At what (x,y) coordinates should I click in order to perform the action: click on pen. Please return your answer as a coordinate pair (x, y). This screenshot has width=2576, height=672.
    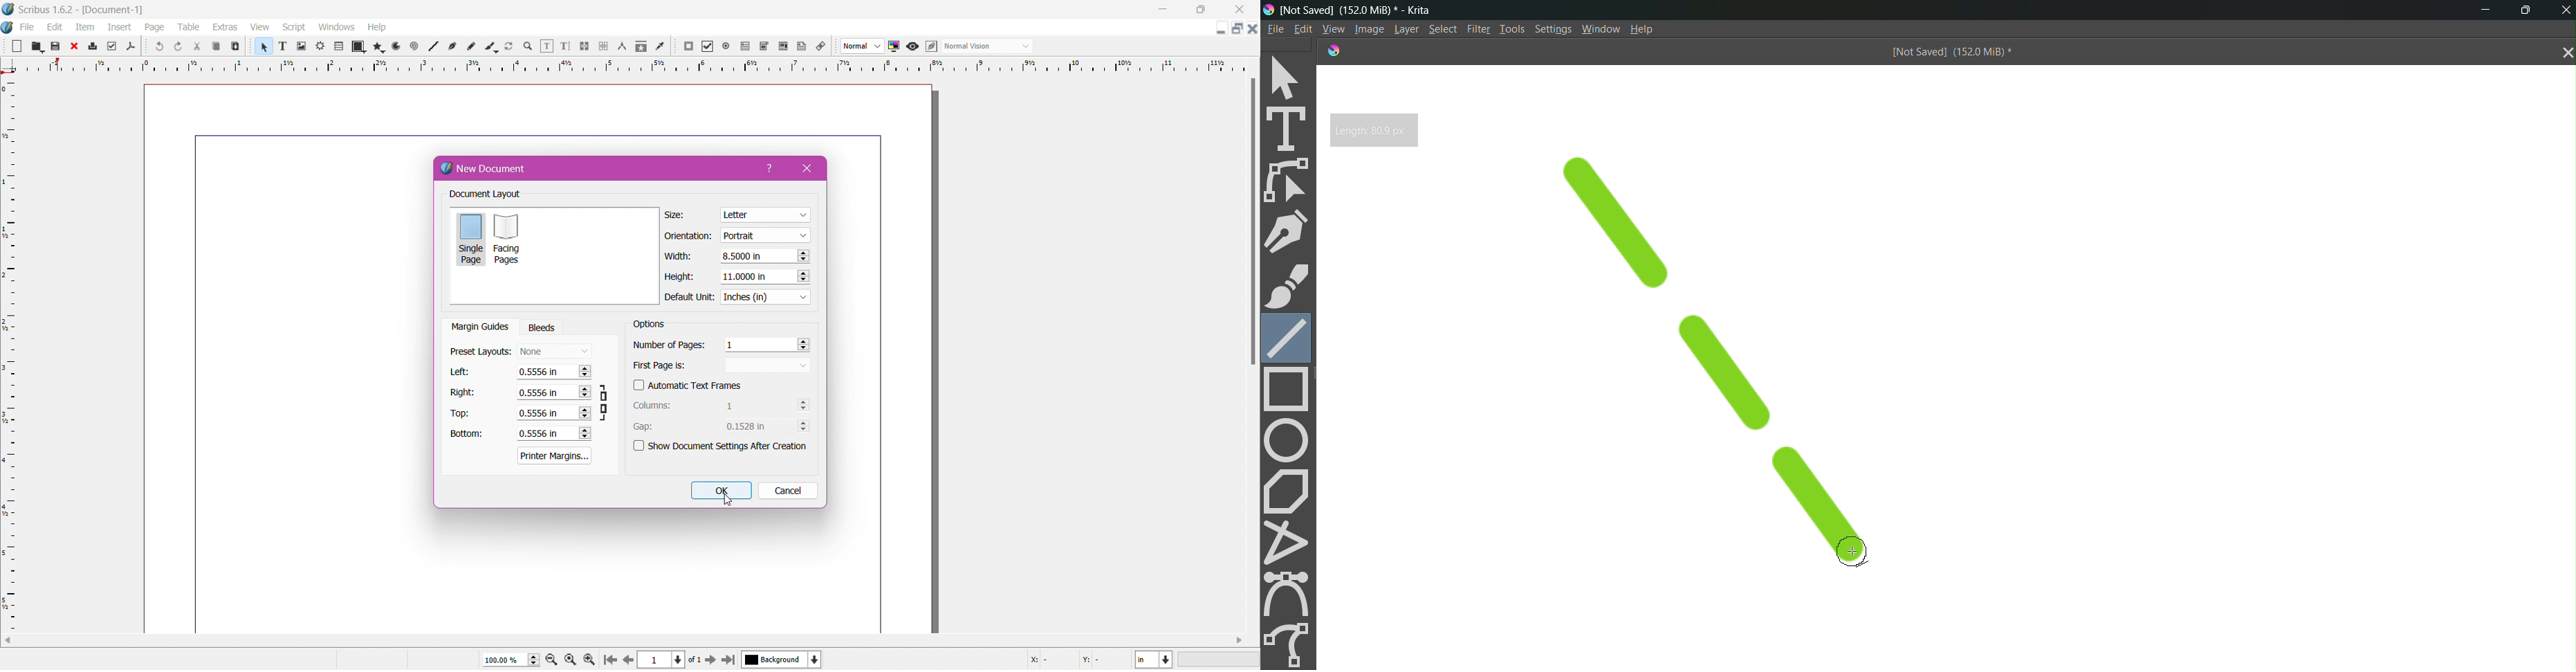
    Looking at the image, I should click on (1290, 231).